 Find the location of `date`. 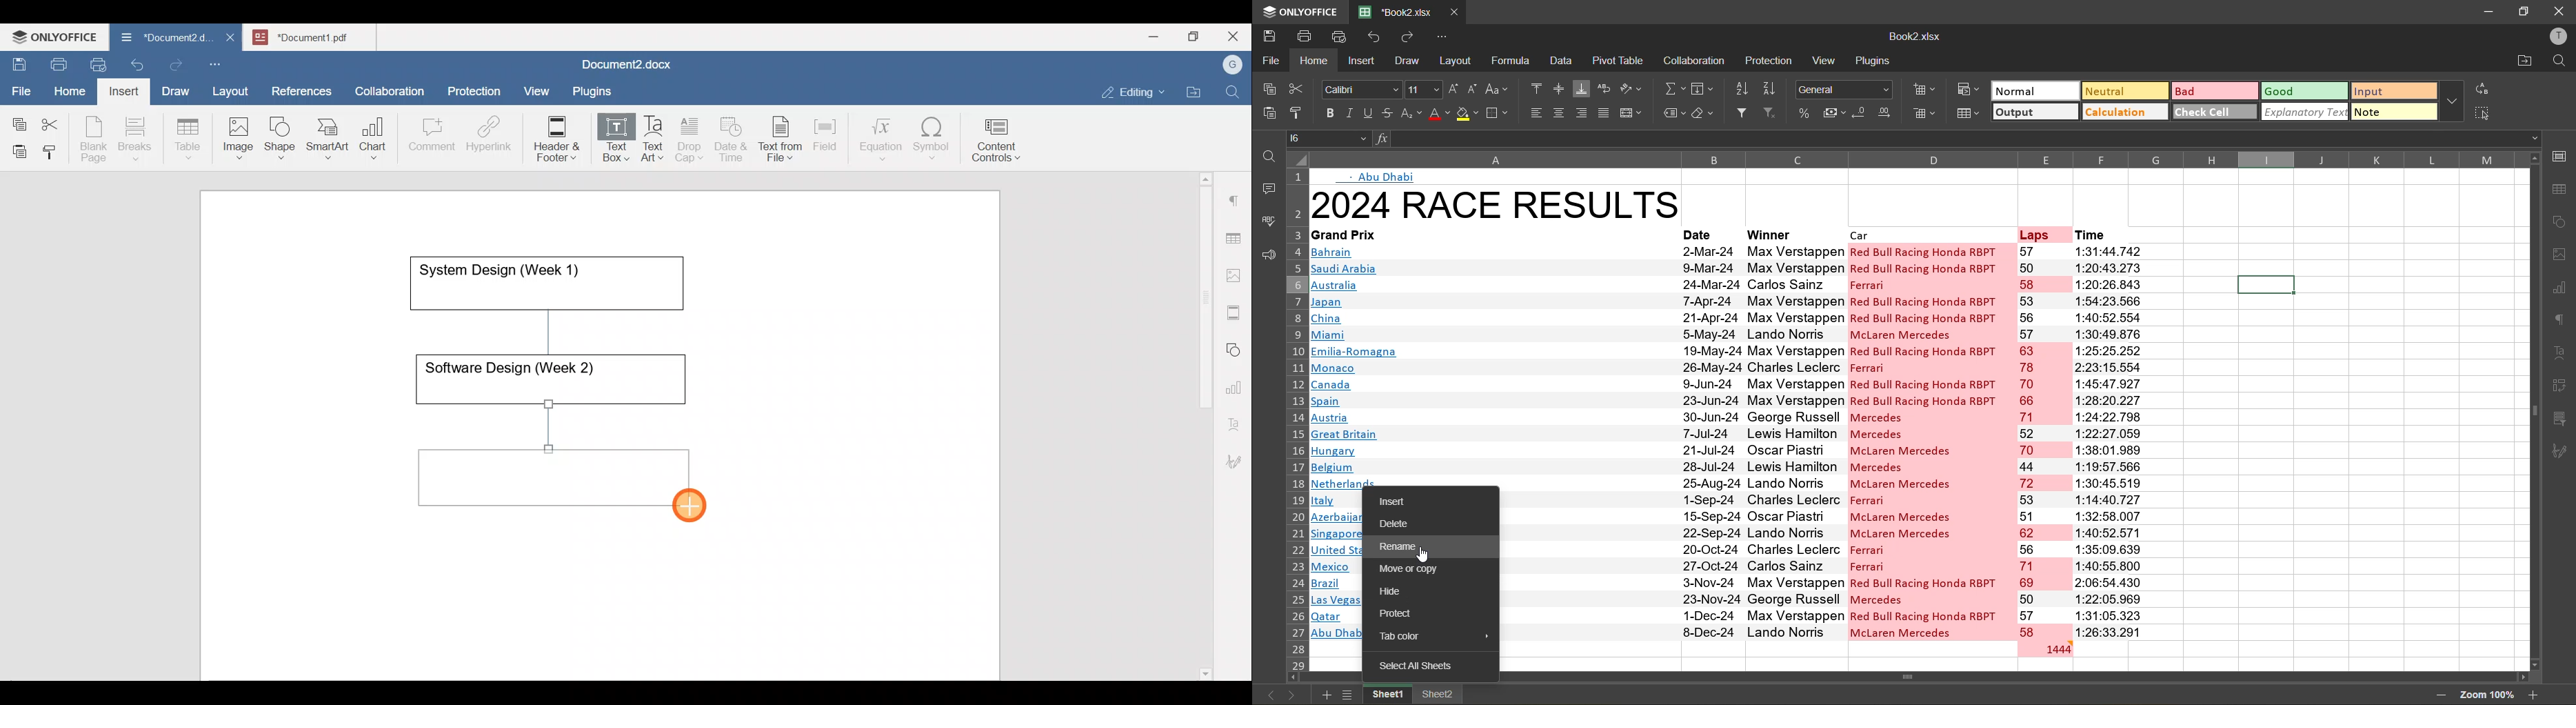

date is located at coordinates (1709, 441).